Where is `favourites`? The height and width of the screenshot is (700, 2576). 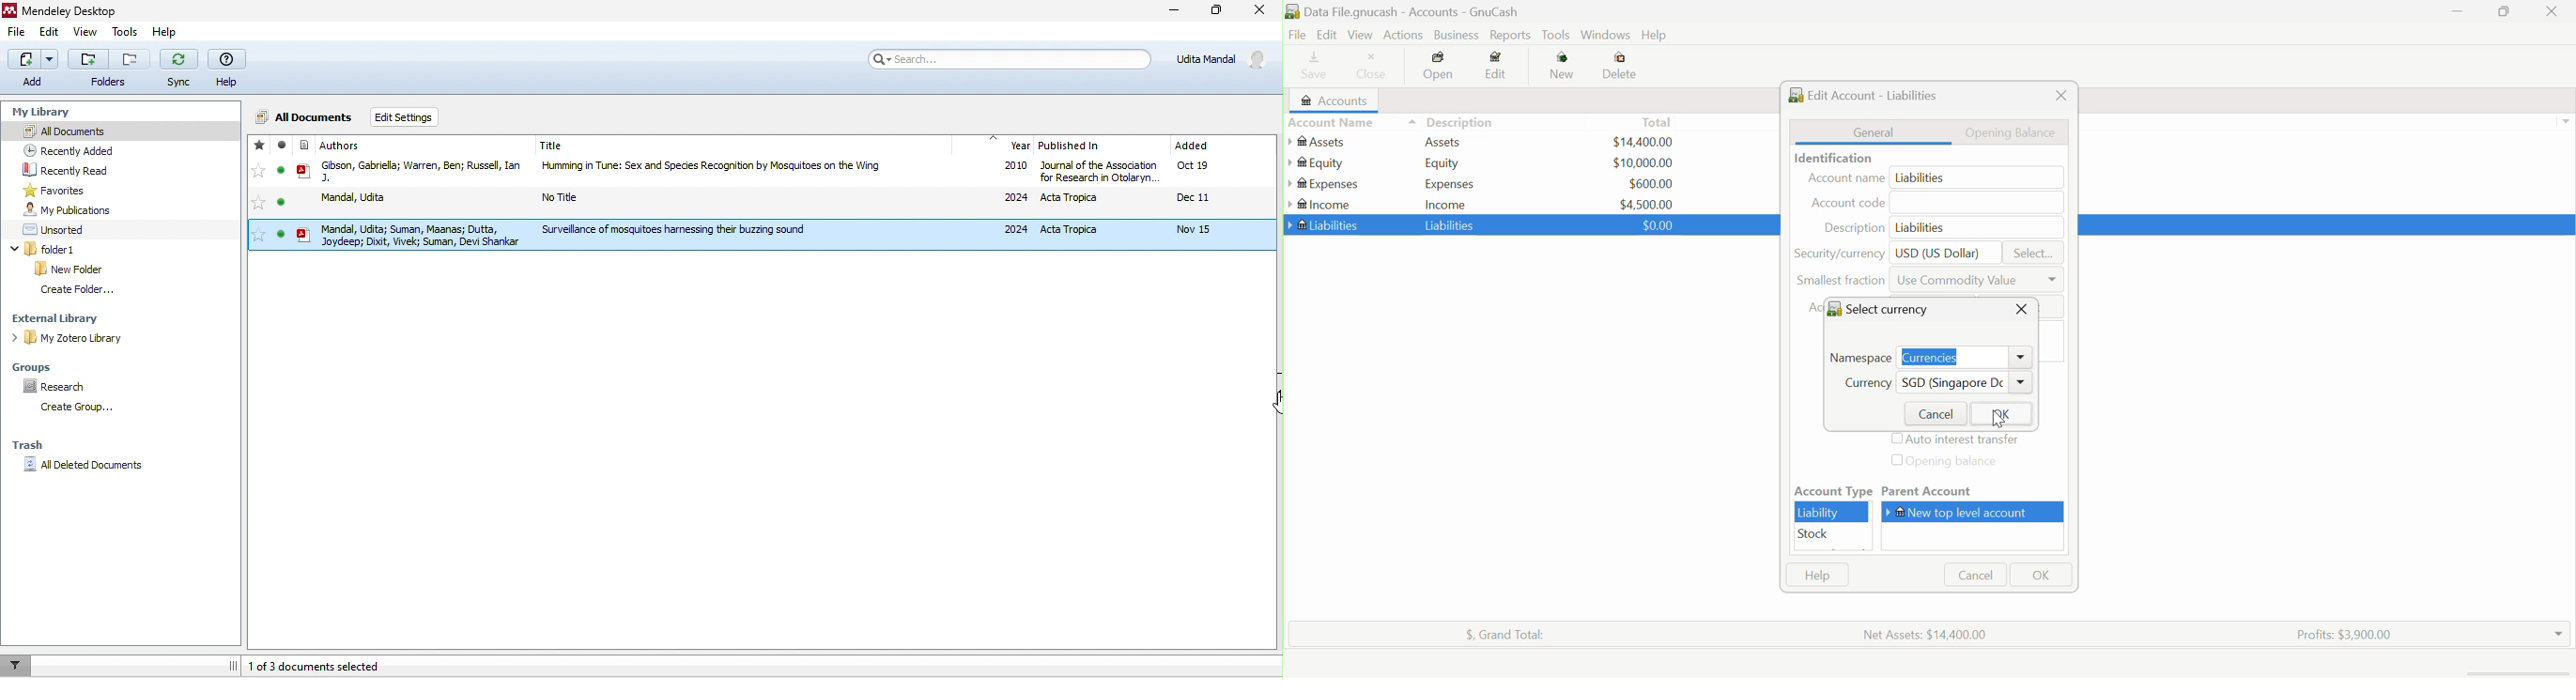
favourites is located at coordinates (257, 193).